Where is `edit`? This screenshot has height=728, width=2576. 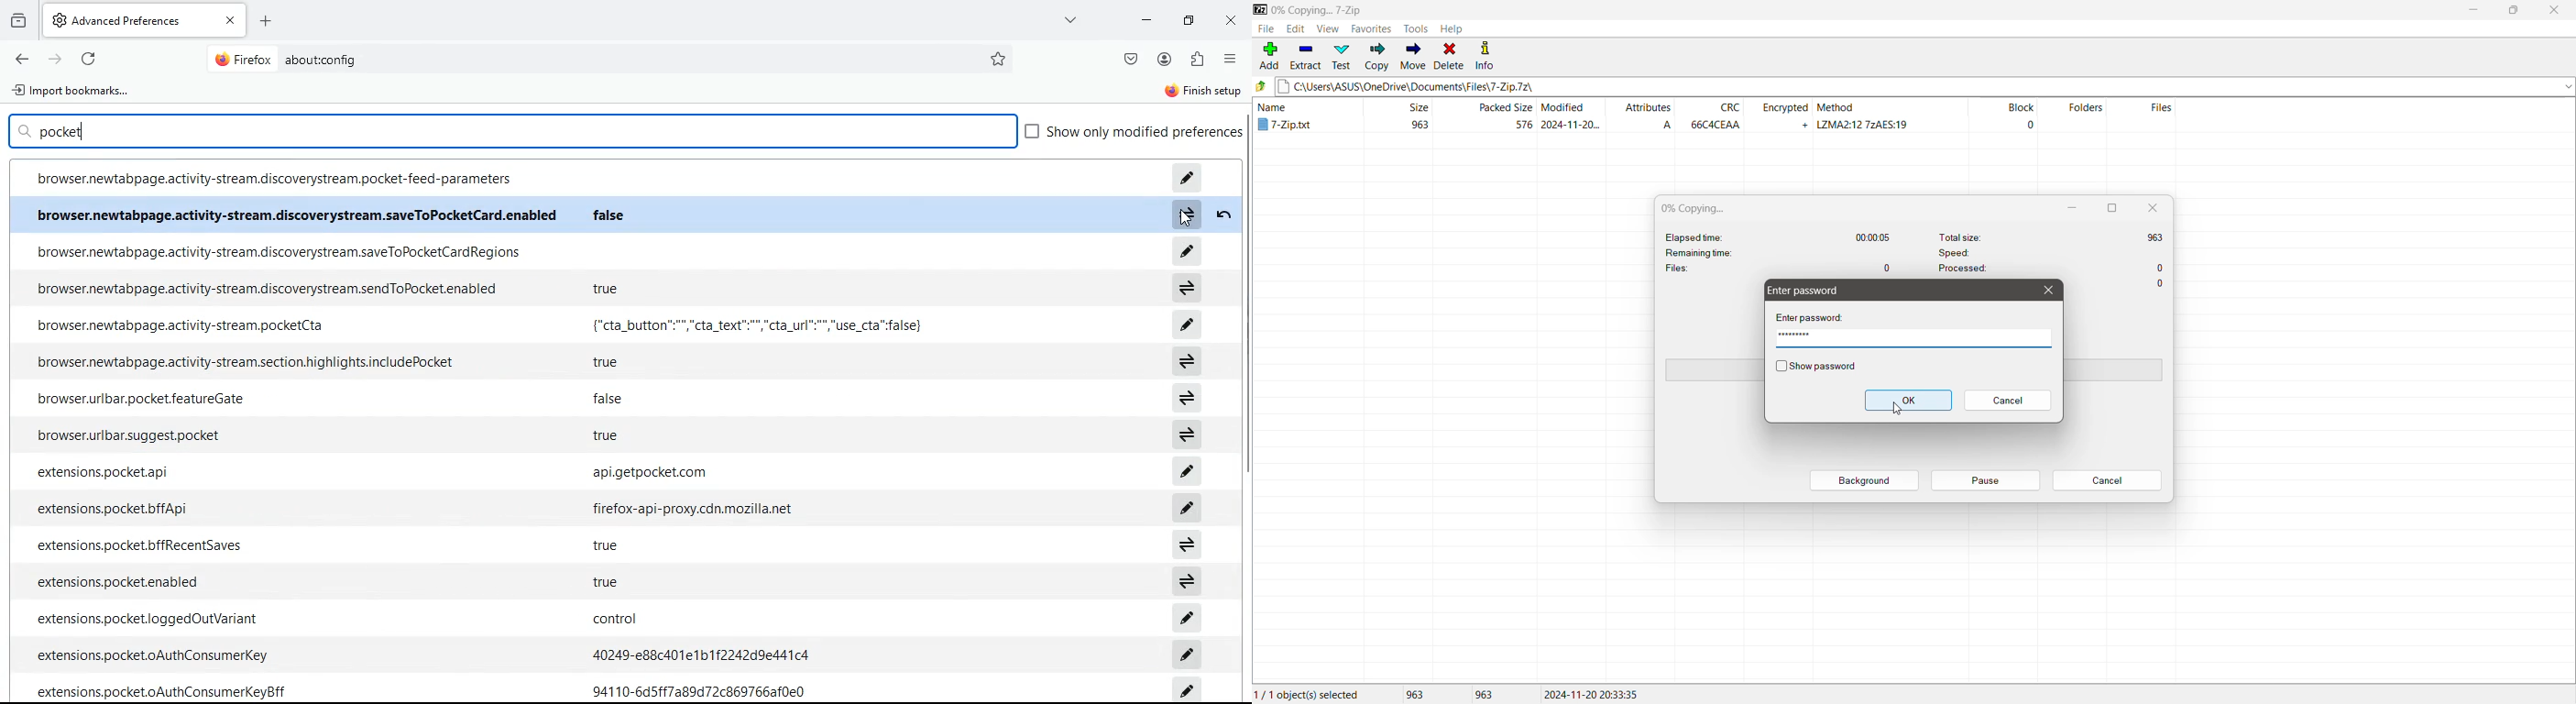 edit is located at coordinates (1185, 250).